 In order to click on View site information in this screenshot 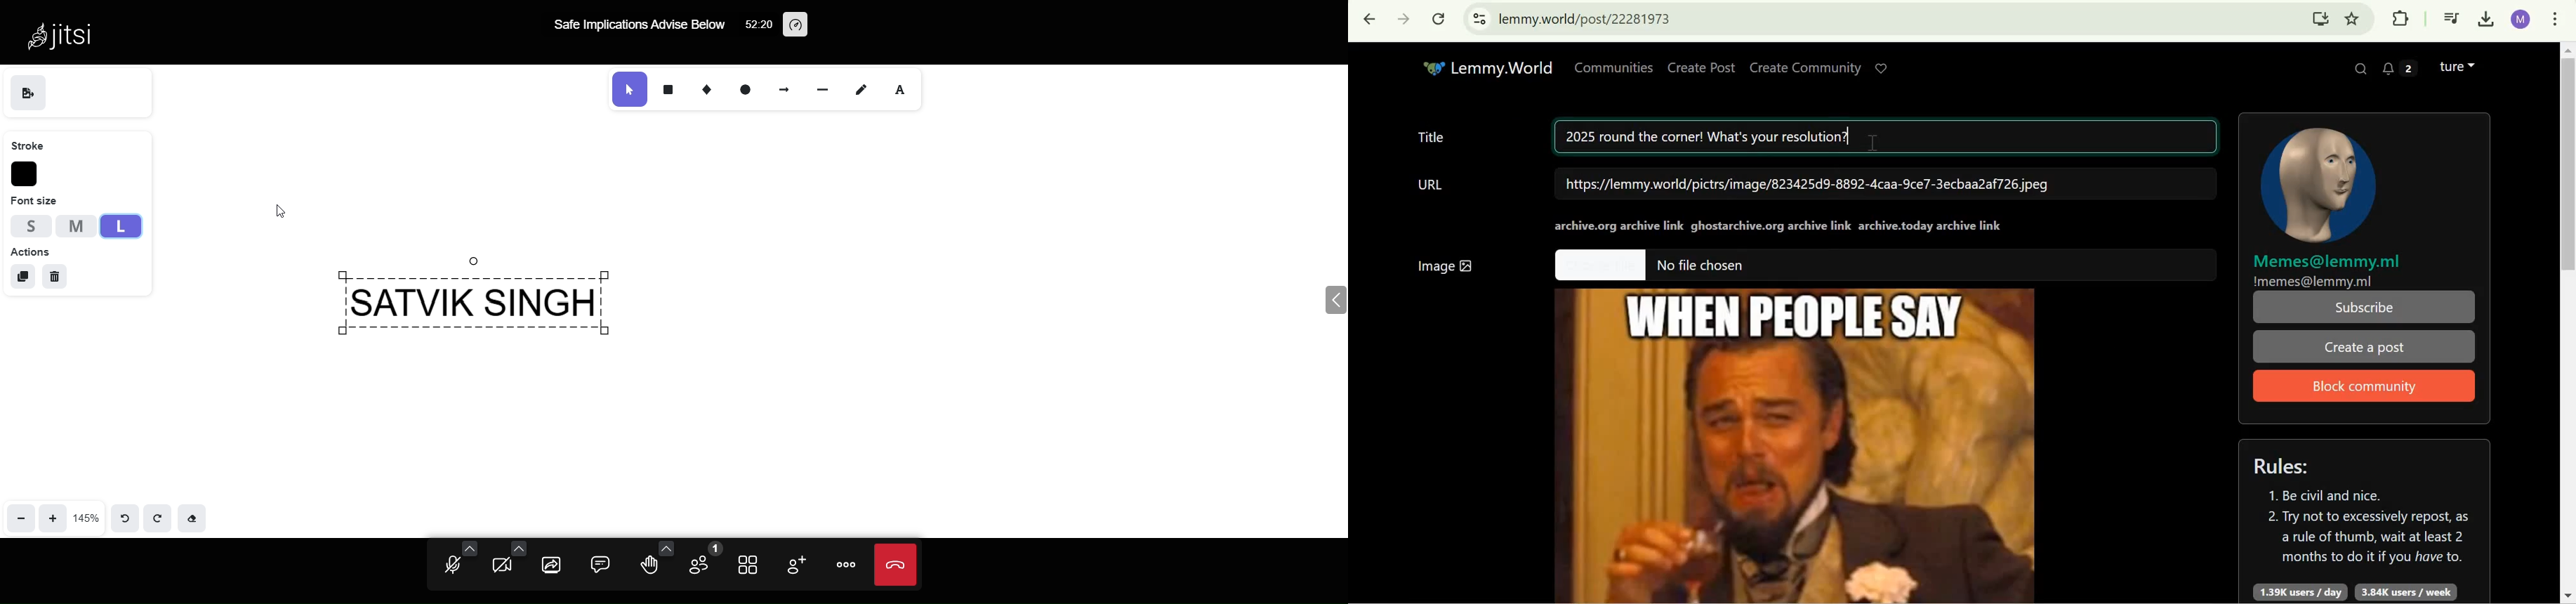, I will do `click(1479, 19)`.